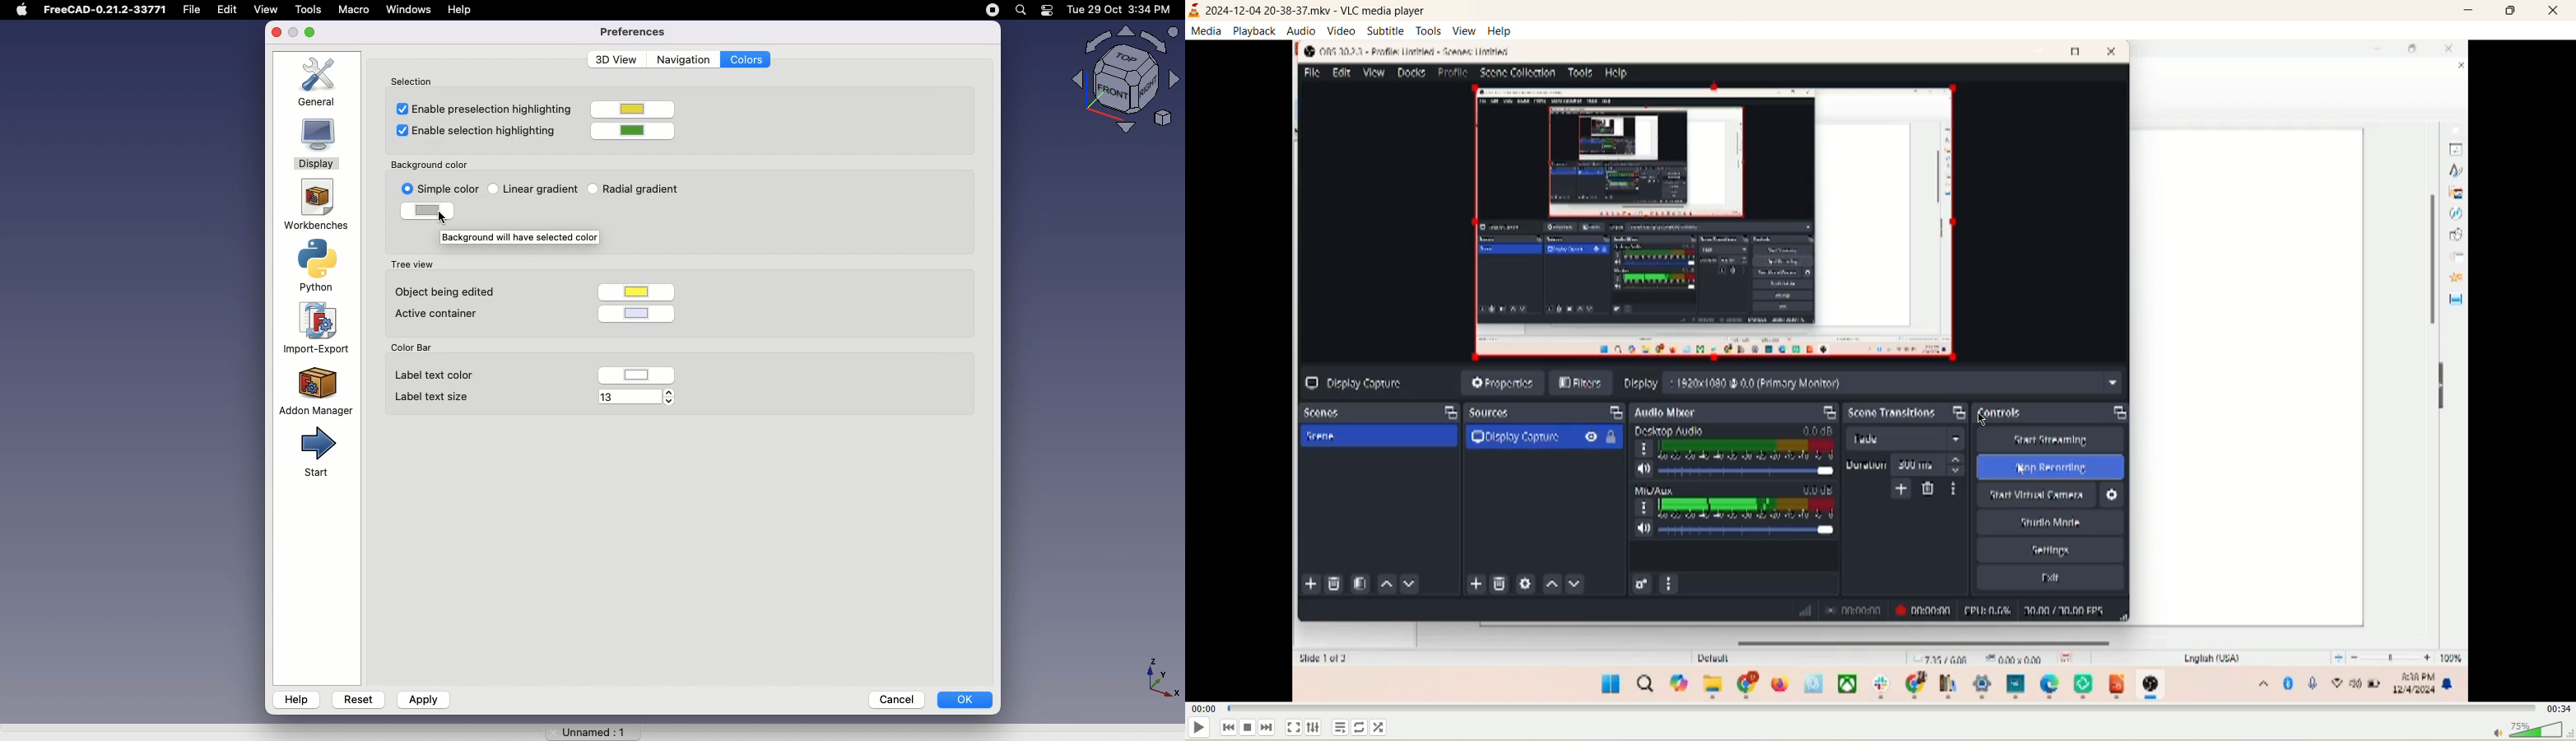 This screenshot has width=2576, height=756. Describe the element at coordinates (2559, 711) in the screenshot. I see `total time` at that location.